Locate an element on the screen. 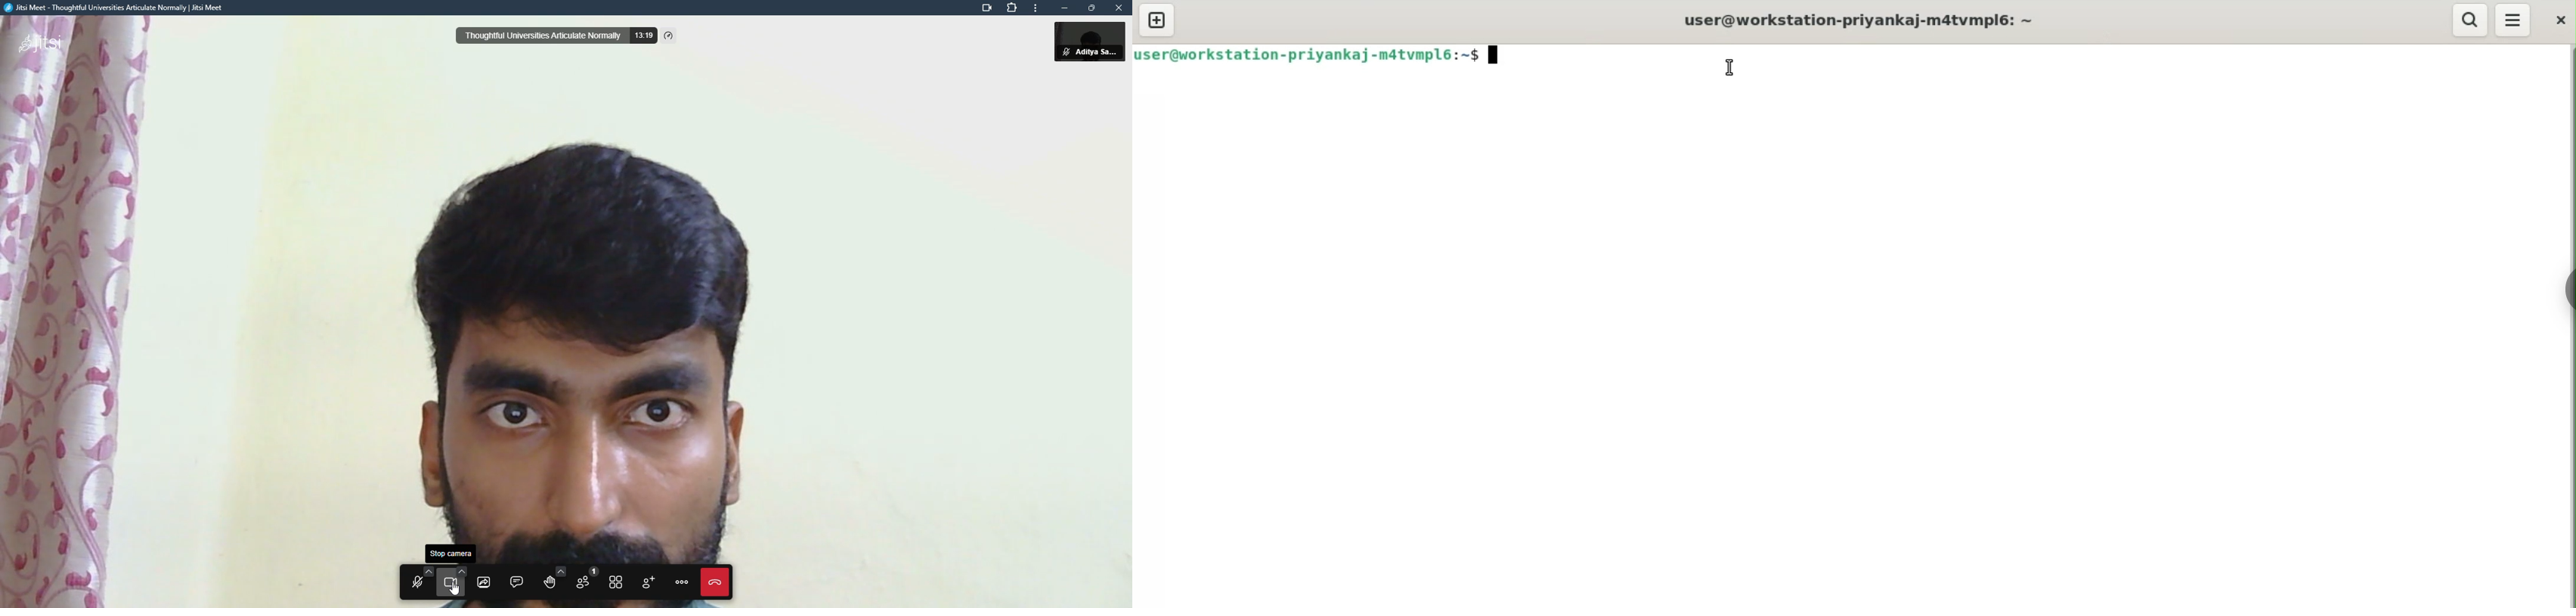 This screenshot has height=616, width=2576. start camera is located at coordinates (451, 553).